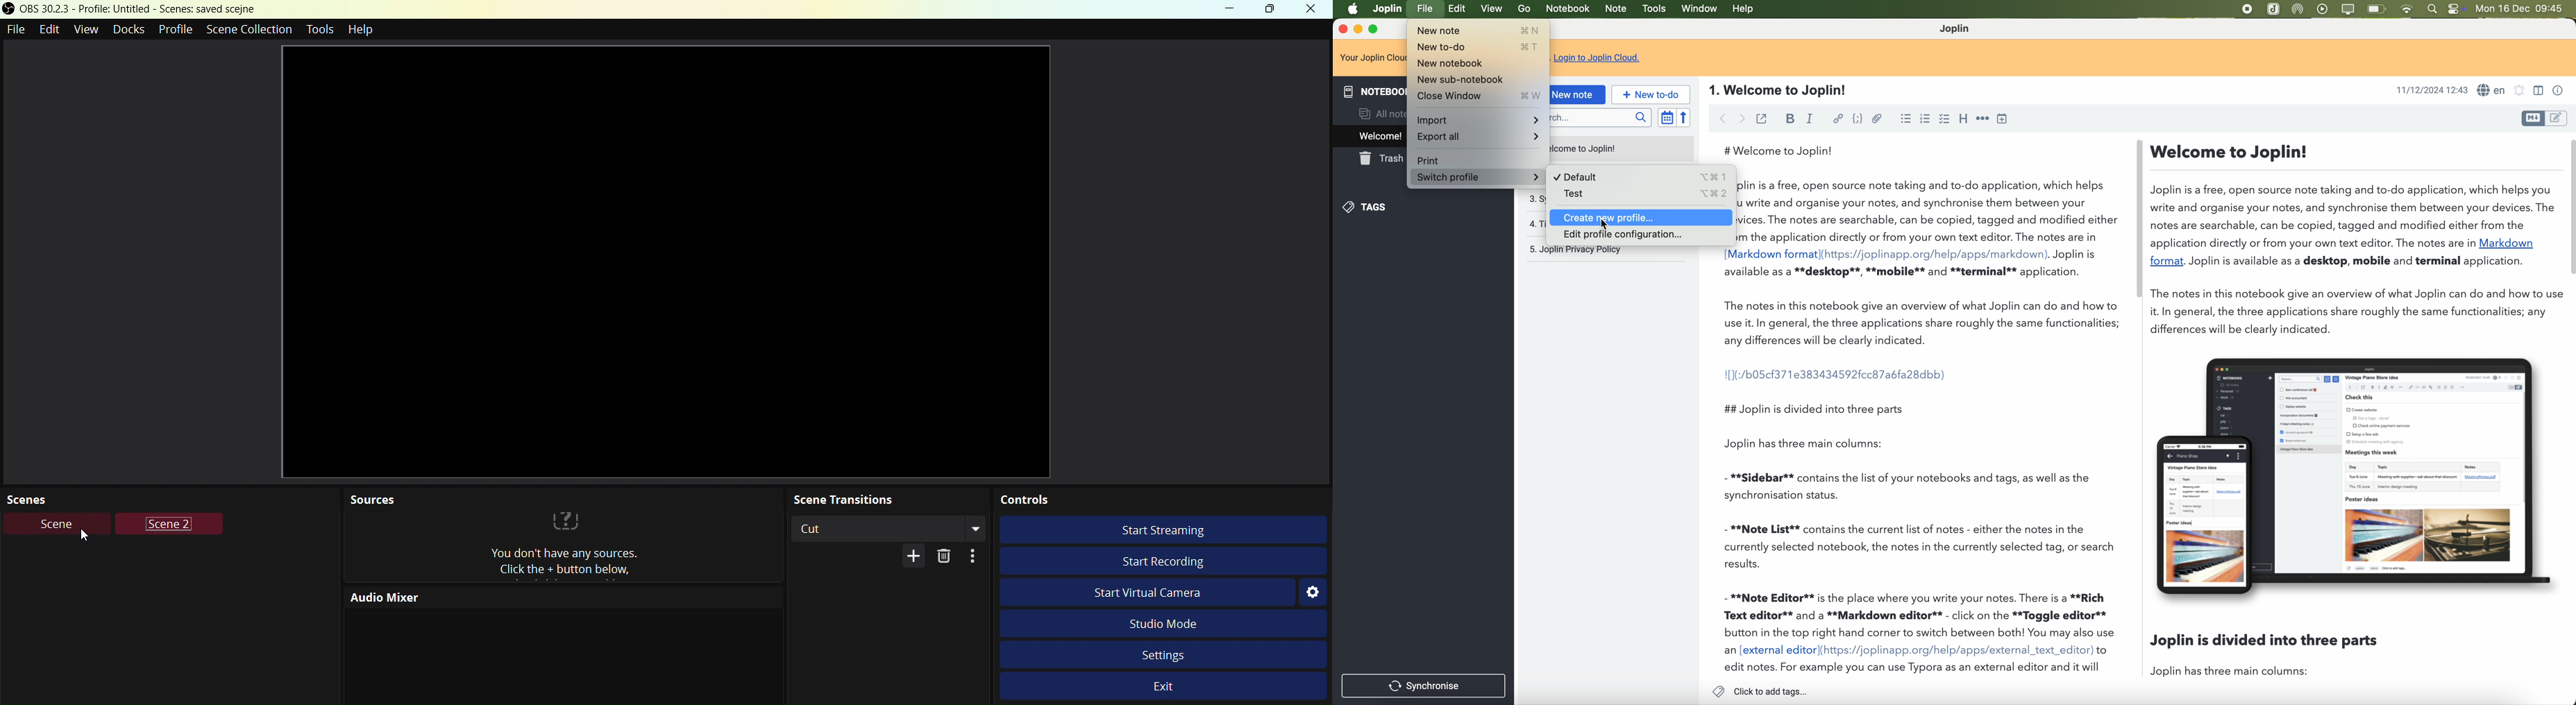  Describe the element at coordinates (1913, 668) in the screenshot. I see `edit notes. For example you can use Typora as an external editor and it will` at that location.